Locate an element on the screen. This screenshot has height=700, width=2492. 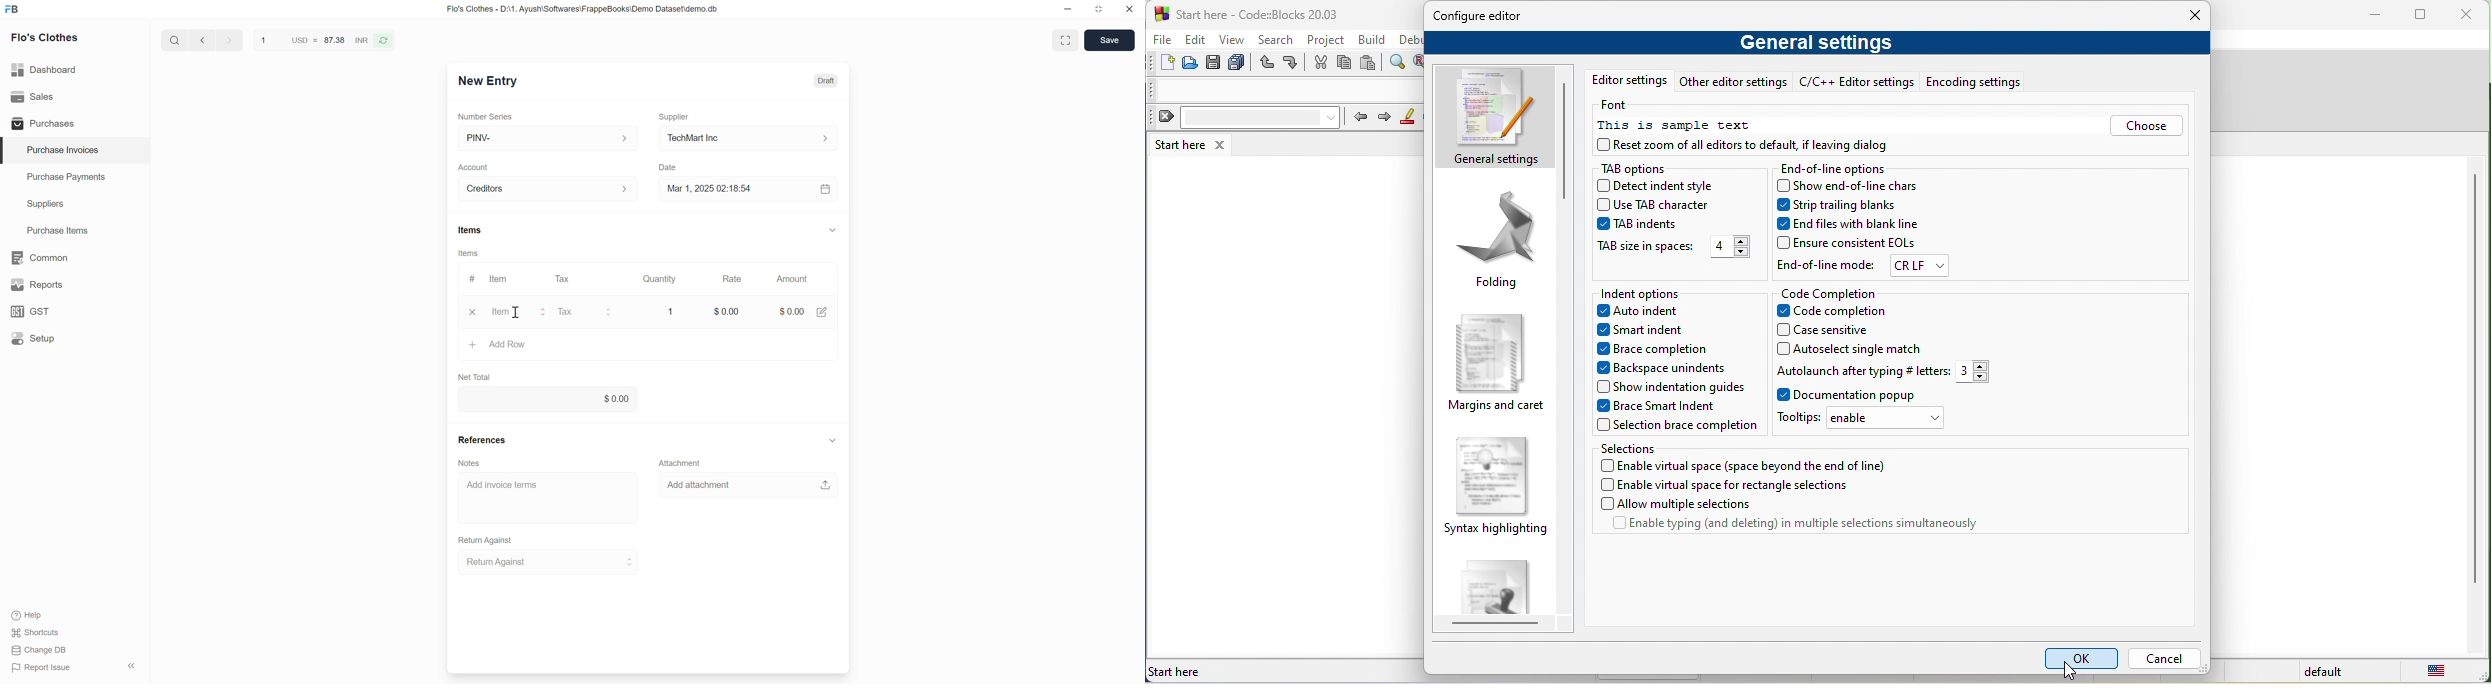
default is located at coordinates (2316, 673).